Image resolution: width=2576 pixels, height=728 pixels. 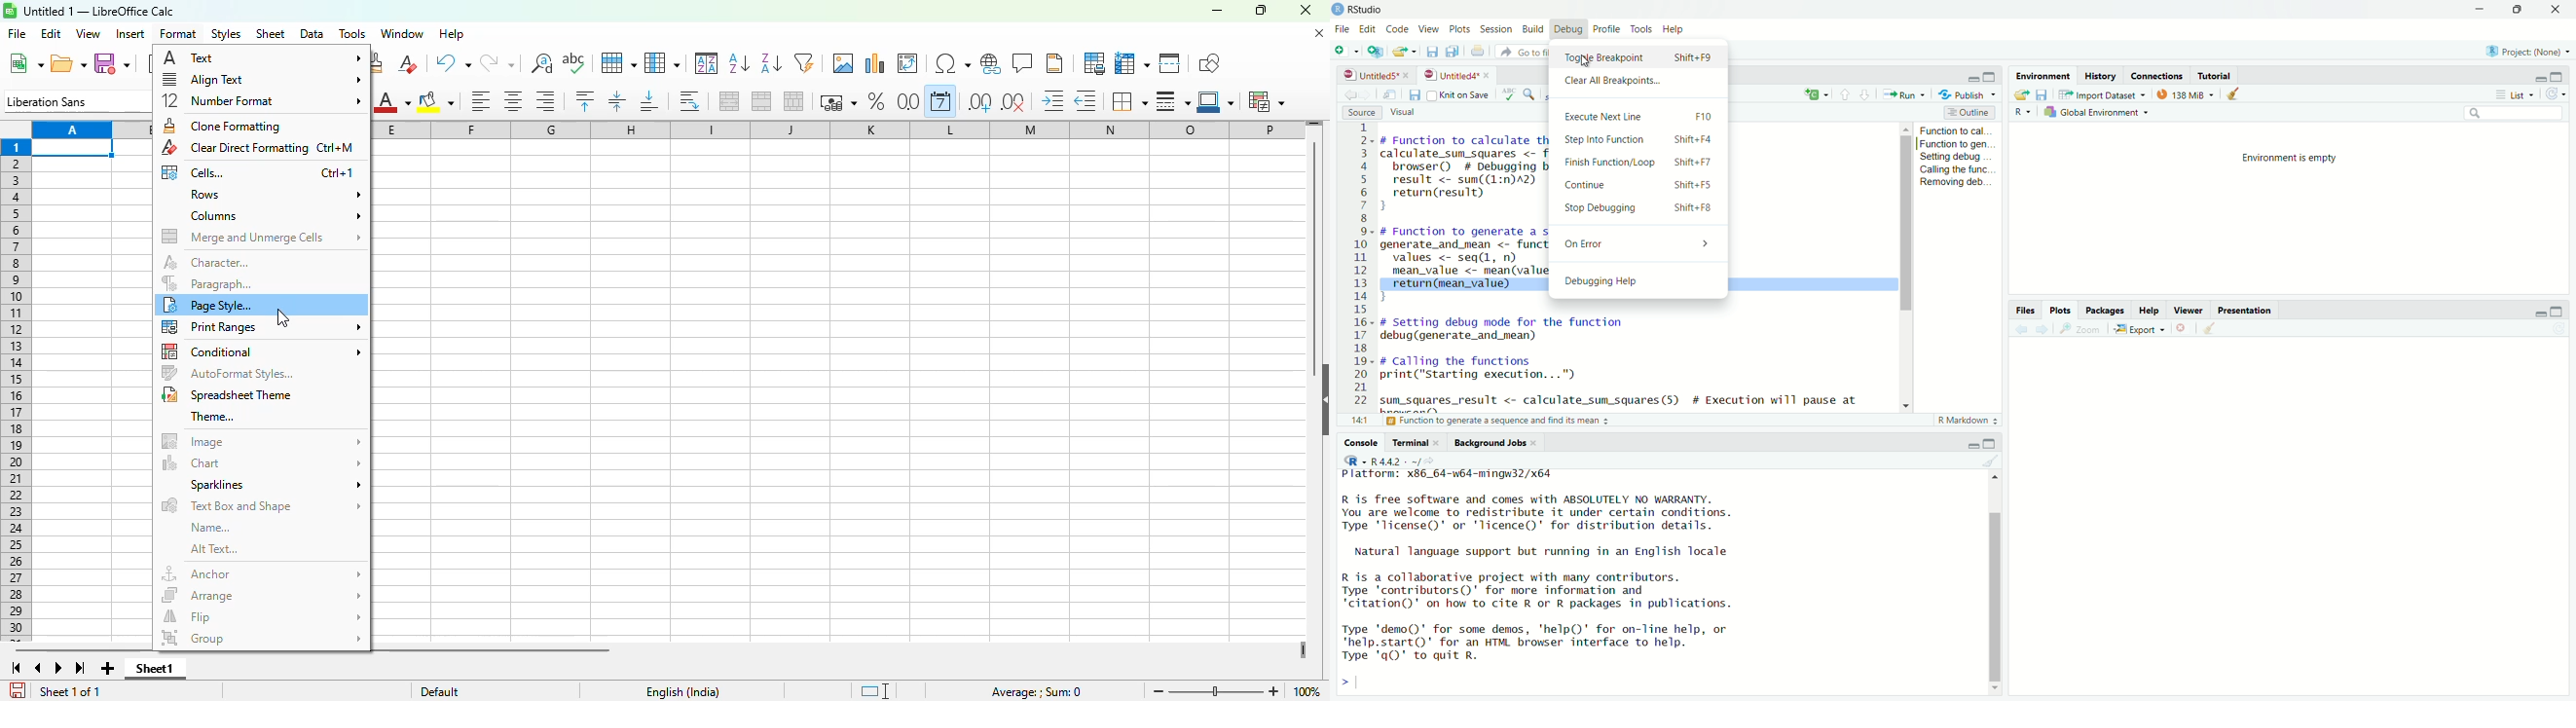 What do you see at coordinates (1395, 461) in the screenshot?
I see `R 4.4.2 . ~/` at bounding box center [1395, 461].